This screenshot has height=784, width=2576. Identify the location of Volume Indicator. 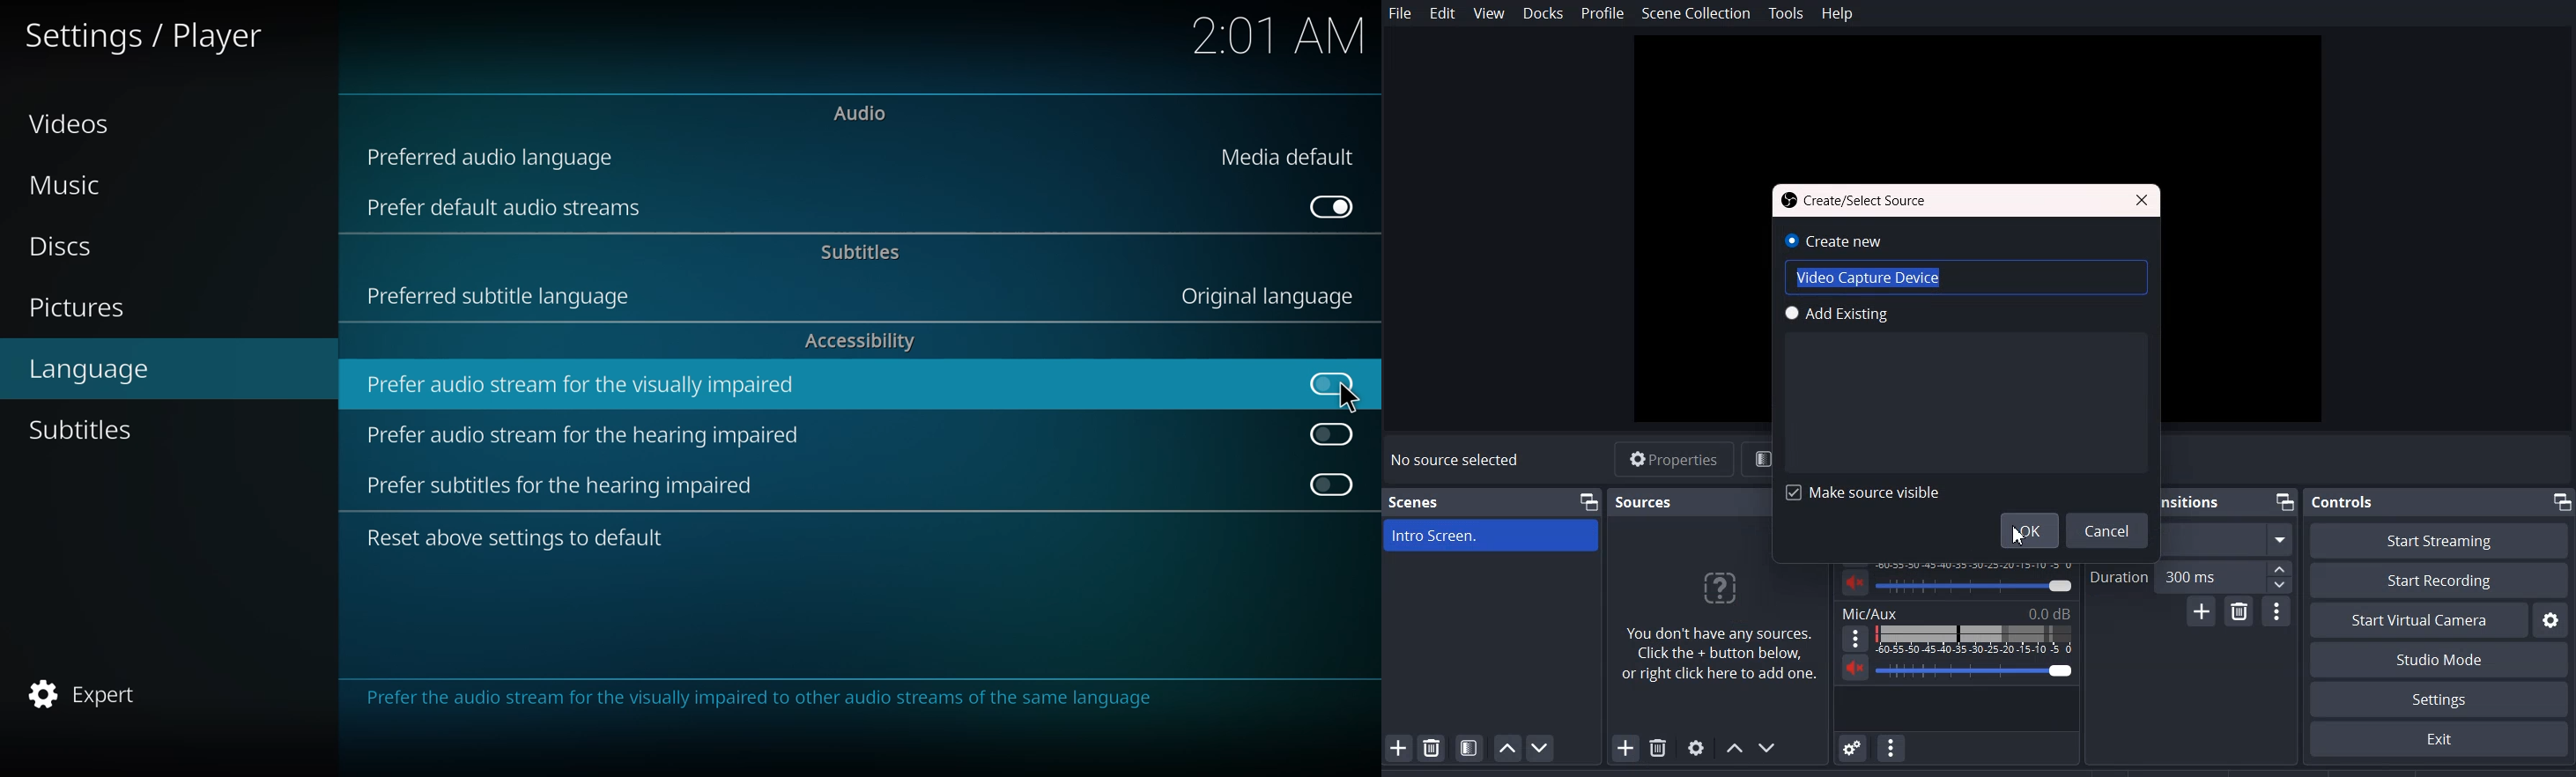
(1973, 640).